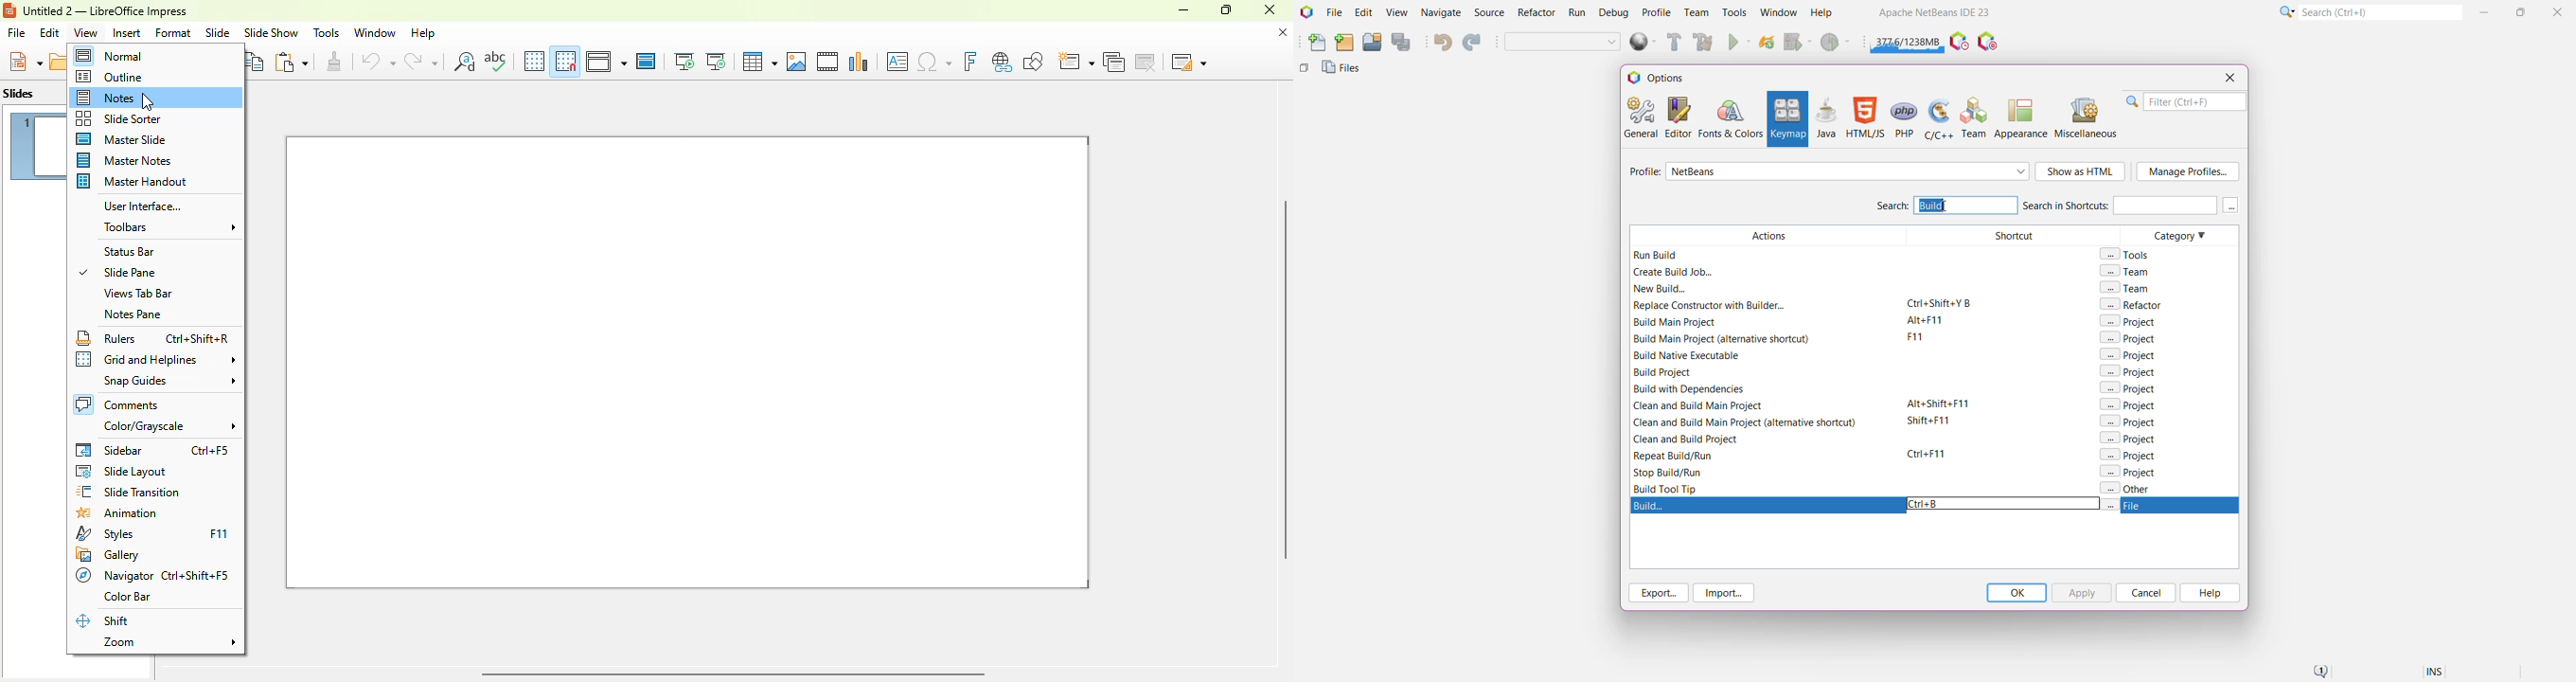 The height and width of the screenshot is (700, 2576). What do you see at coordinates (257, 62) in the screenshot?
I see `copy` at bounding box center [257, 62].